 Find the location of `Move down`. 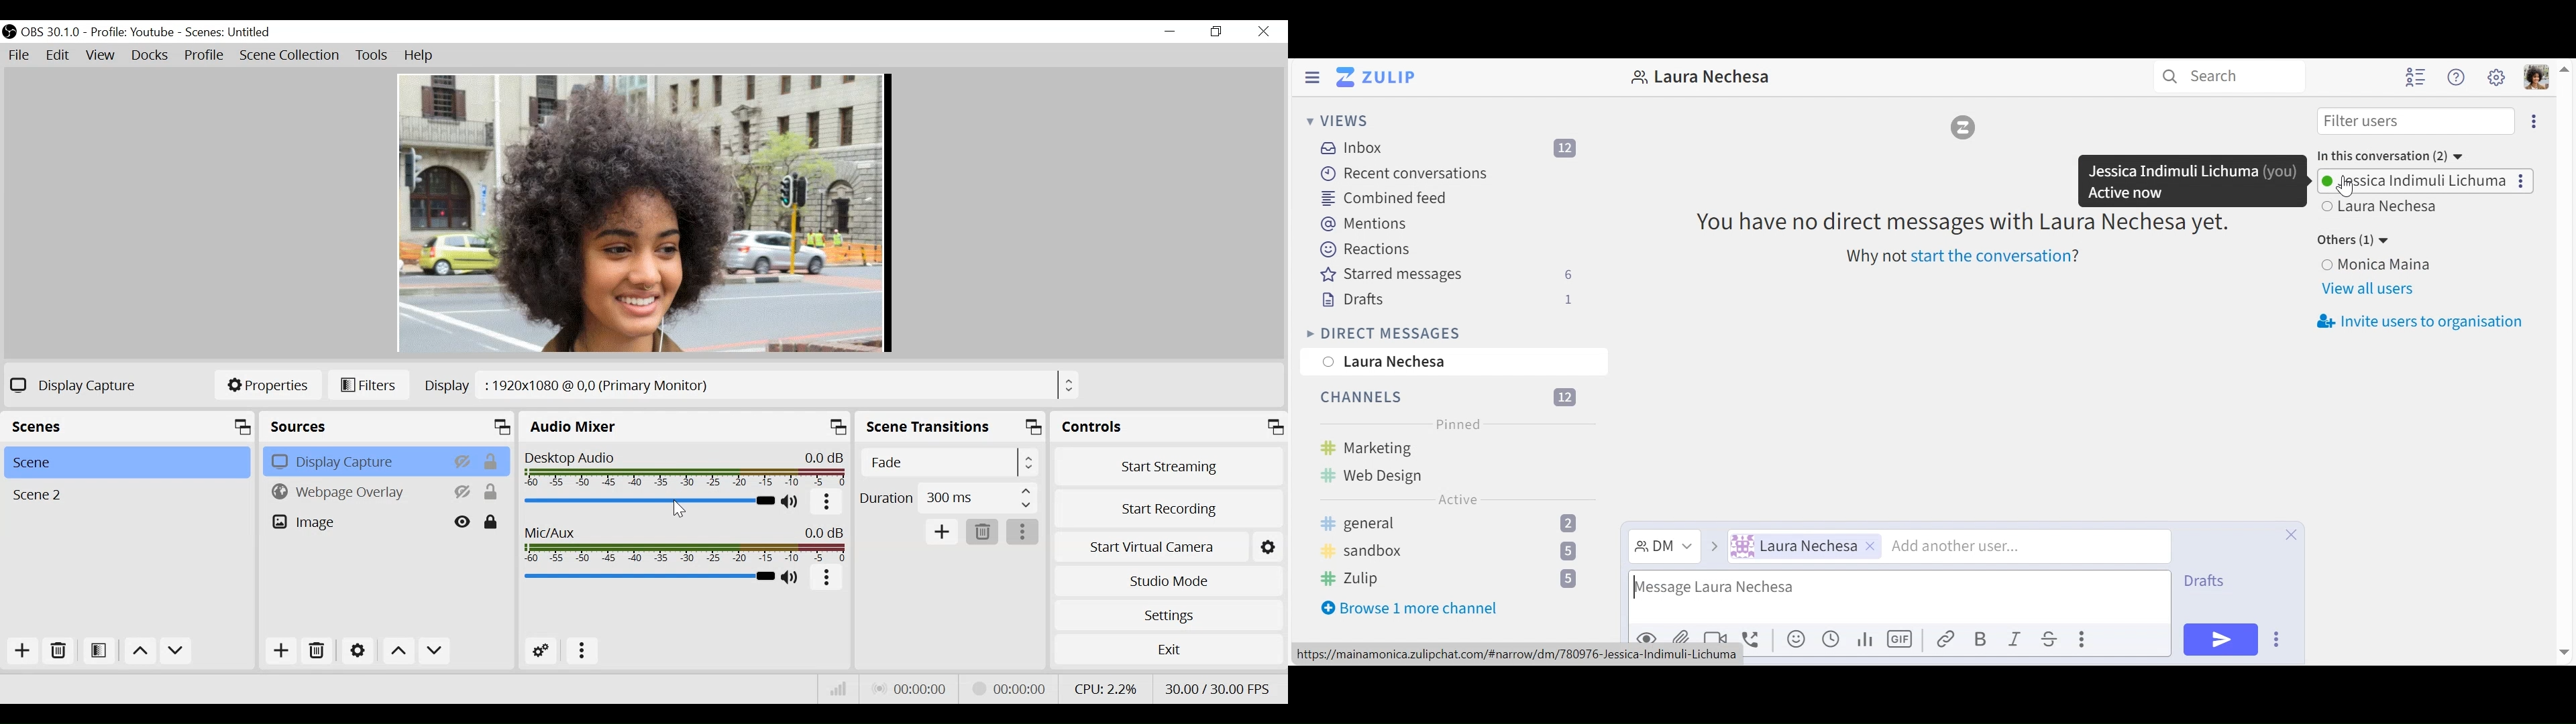

Move down is located at coordinates (175, 651).